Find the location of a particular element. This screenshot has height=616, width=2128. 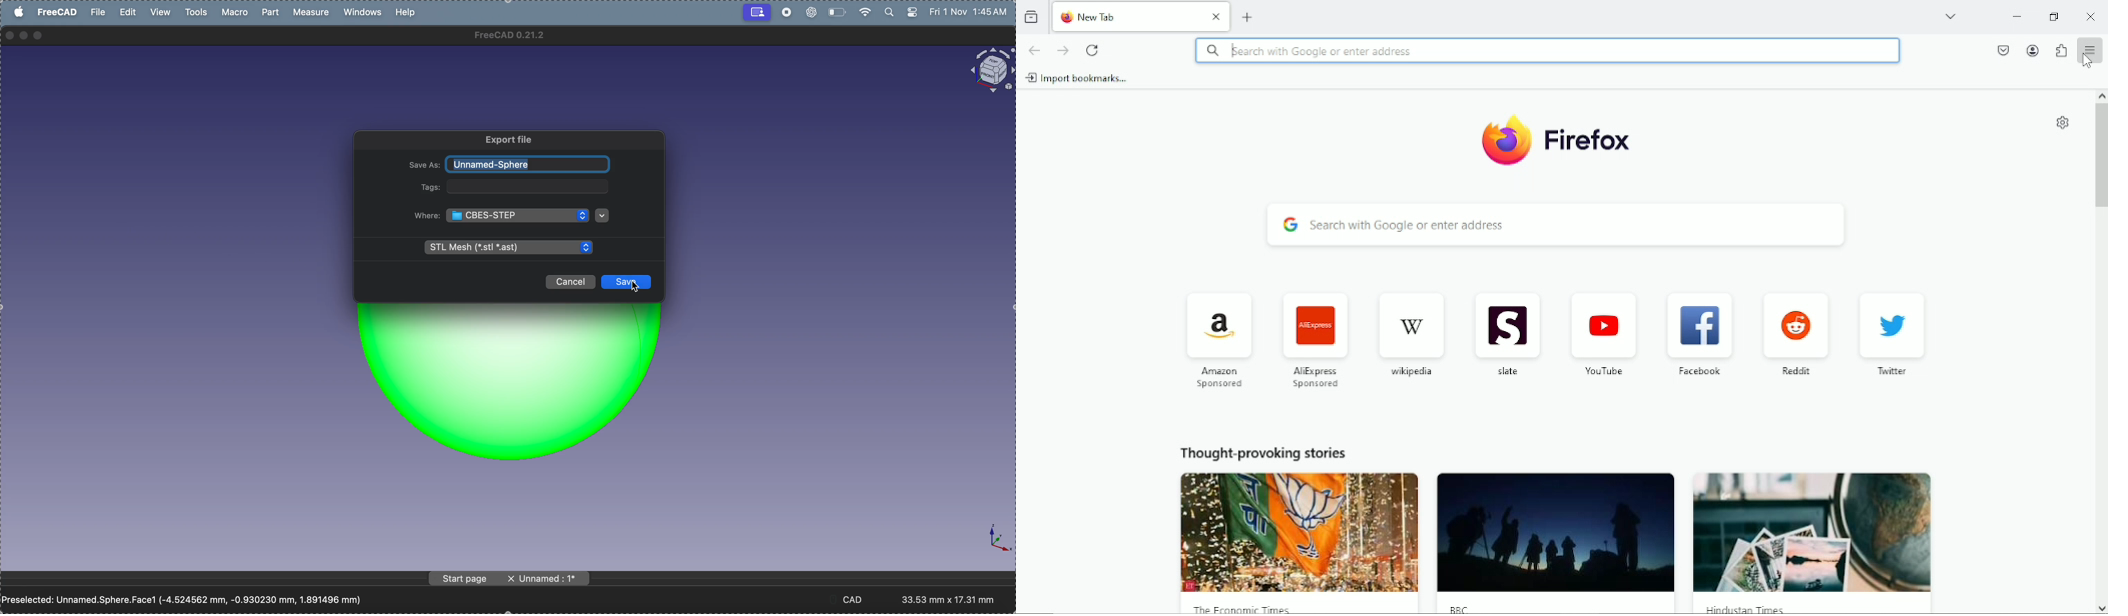

The Economic Times is located at coordinates (1301, 543).